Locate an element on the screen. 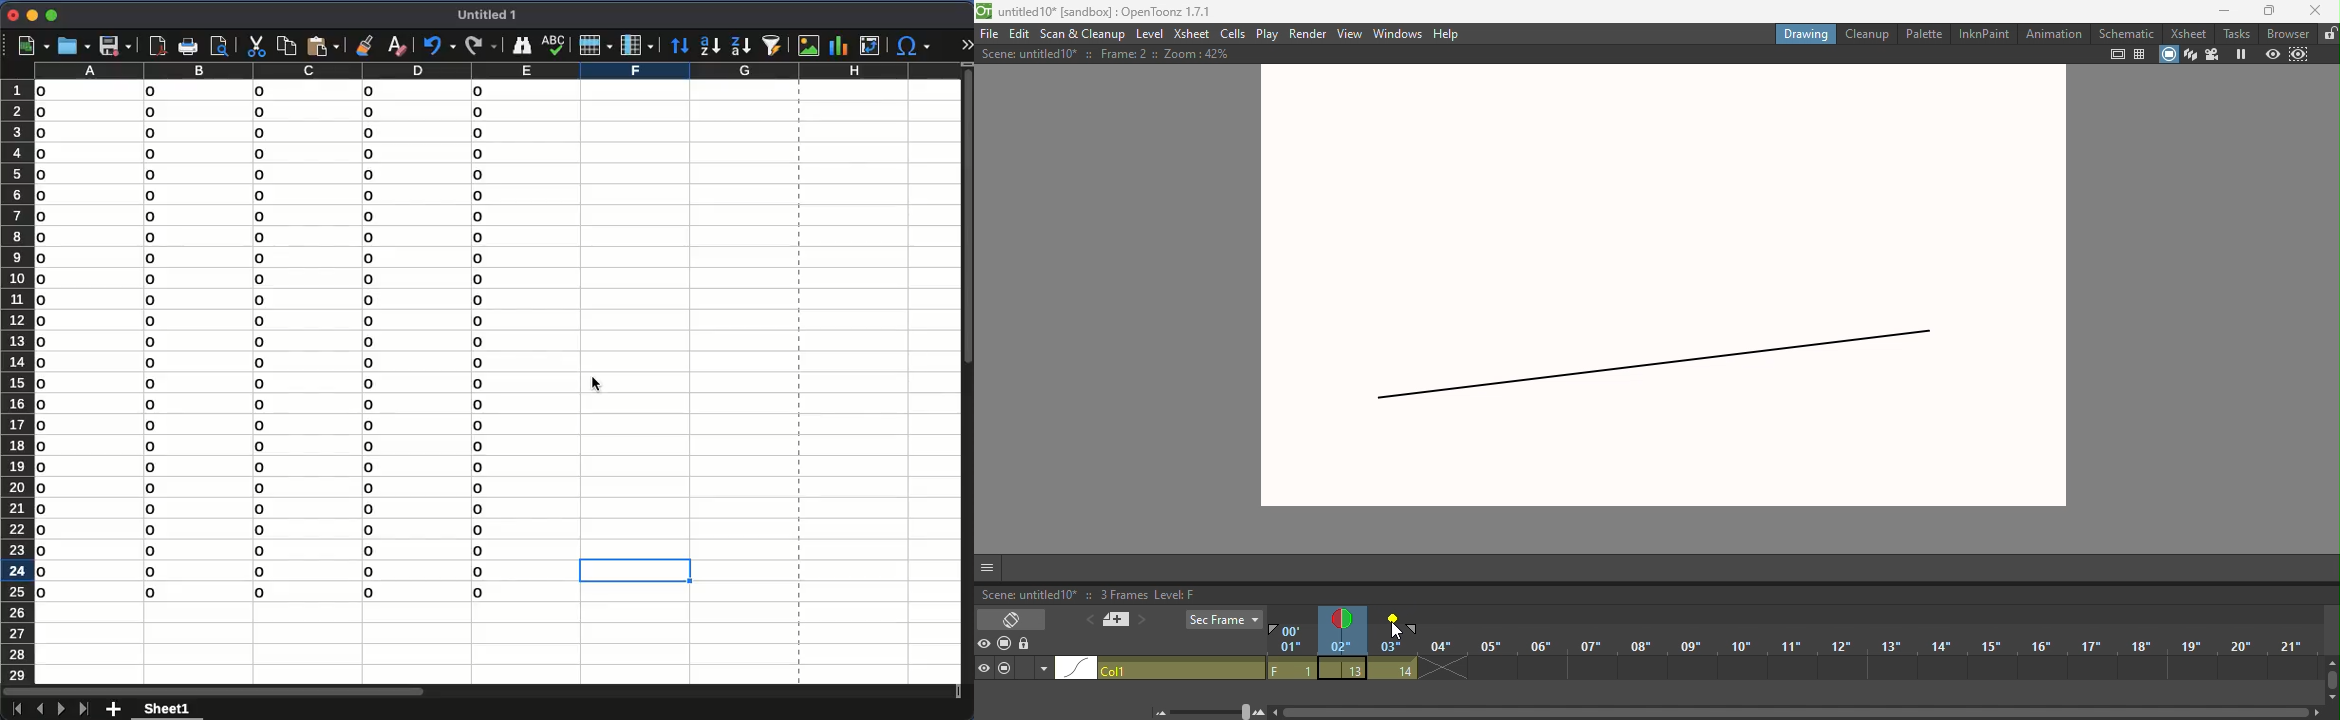 The width and height of the screenshot is (2352, 728). data is located at coordinates (270, 348).